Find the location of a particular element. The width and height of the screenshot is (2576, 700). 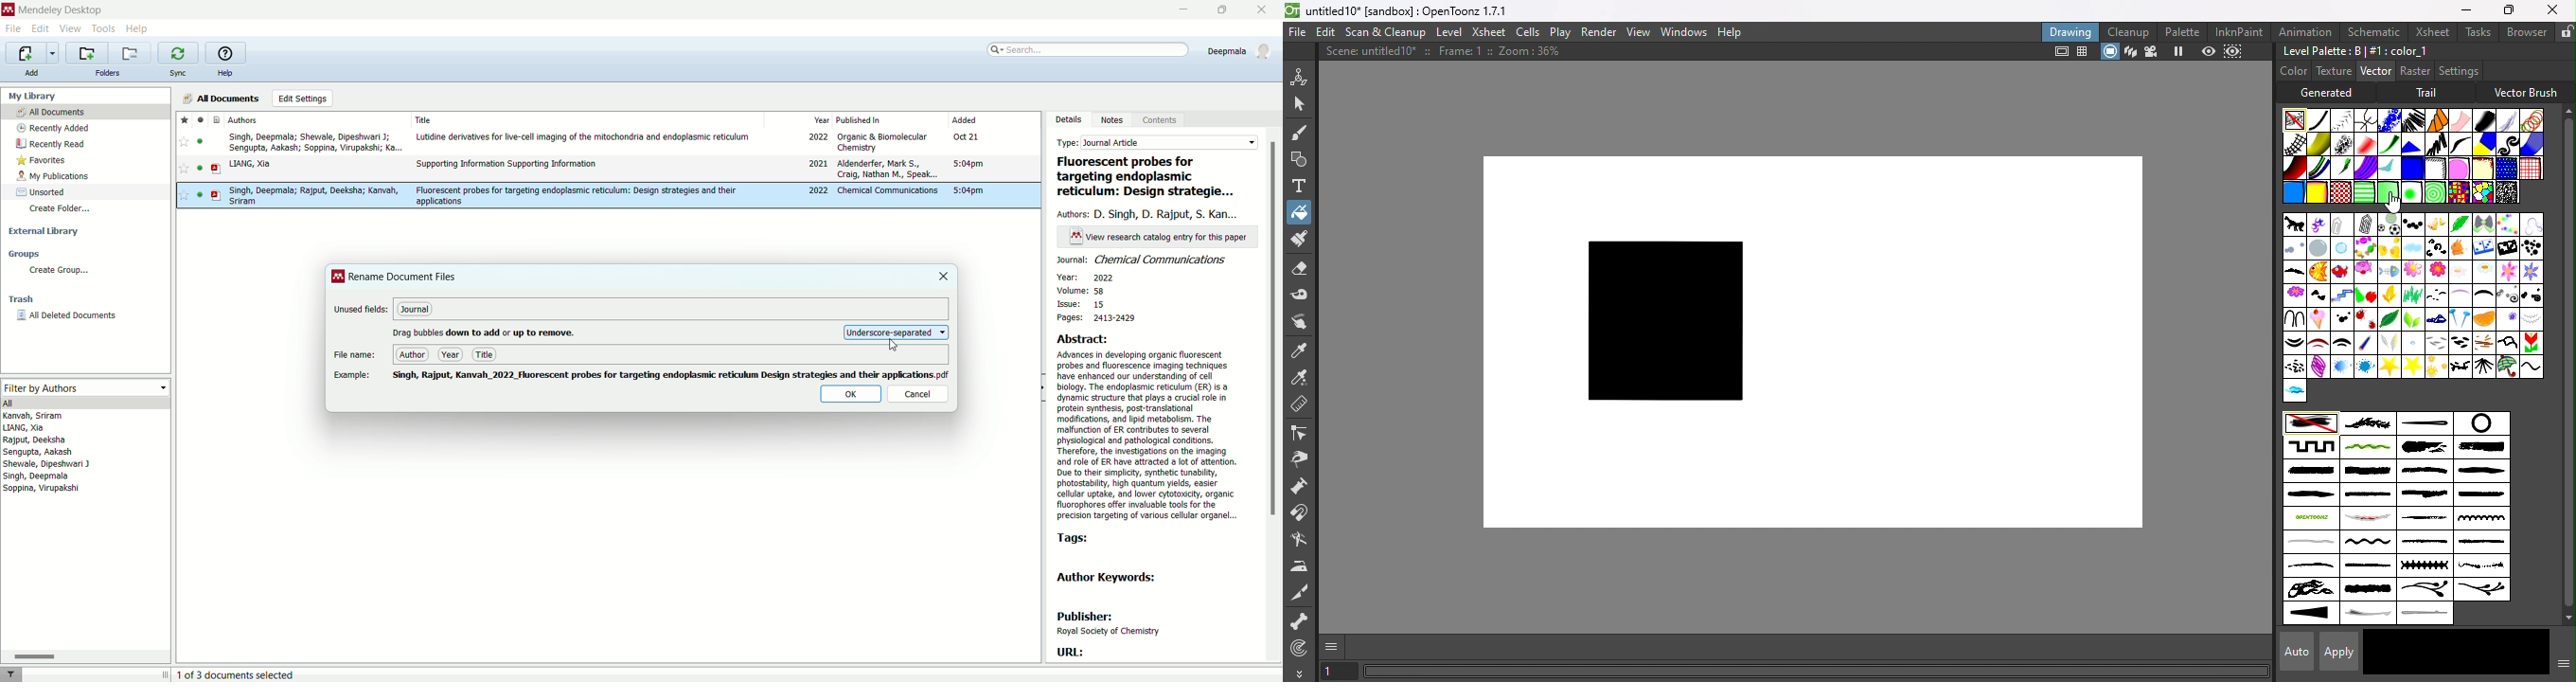

external library is located at coordinates (41, 231).